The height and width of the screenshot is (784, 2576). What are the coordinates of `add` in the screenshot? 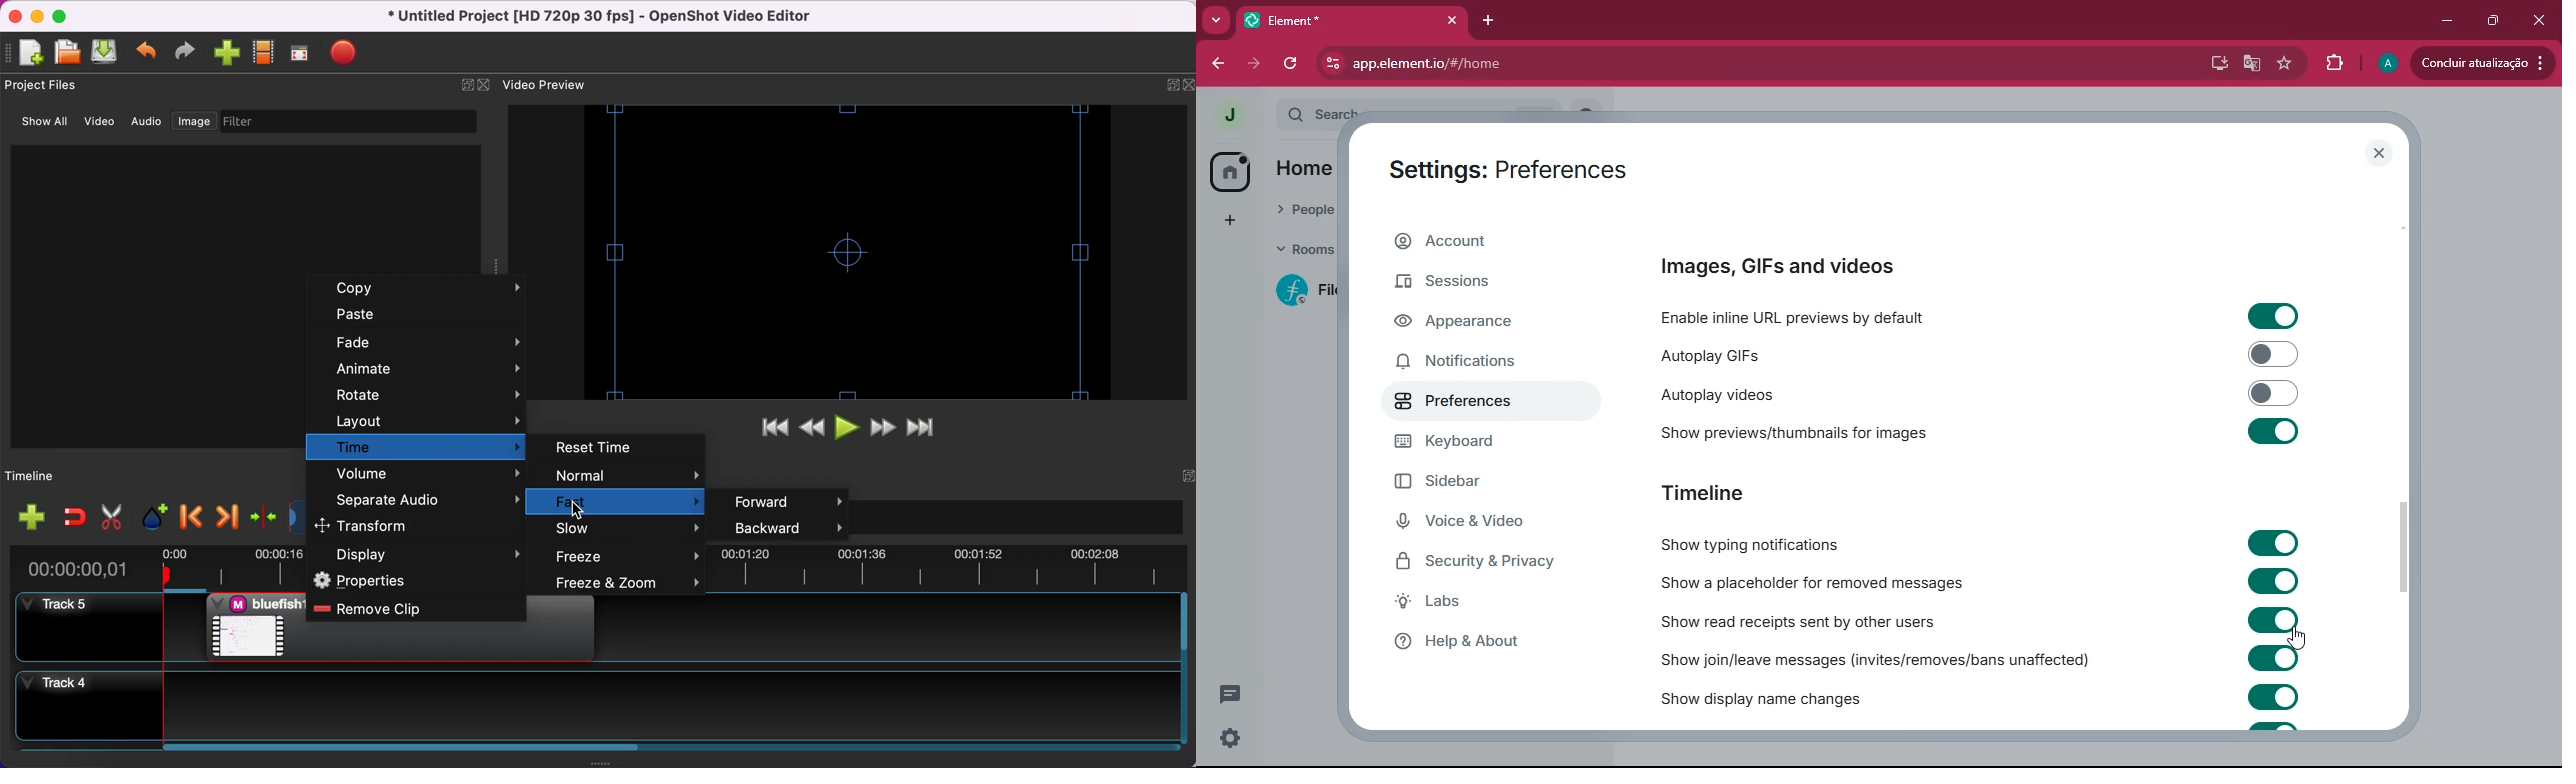 It's located at (1230, 223).